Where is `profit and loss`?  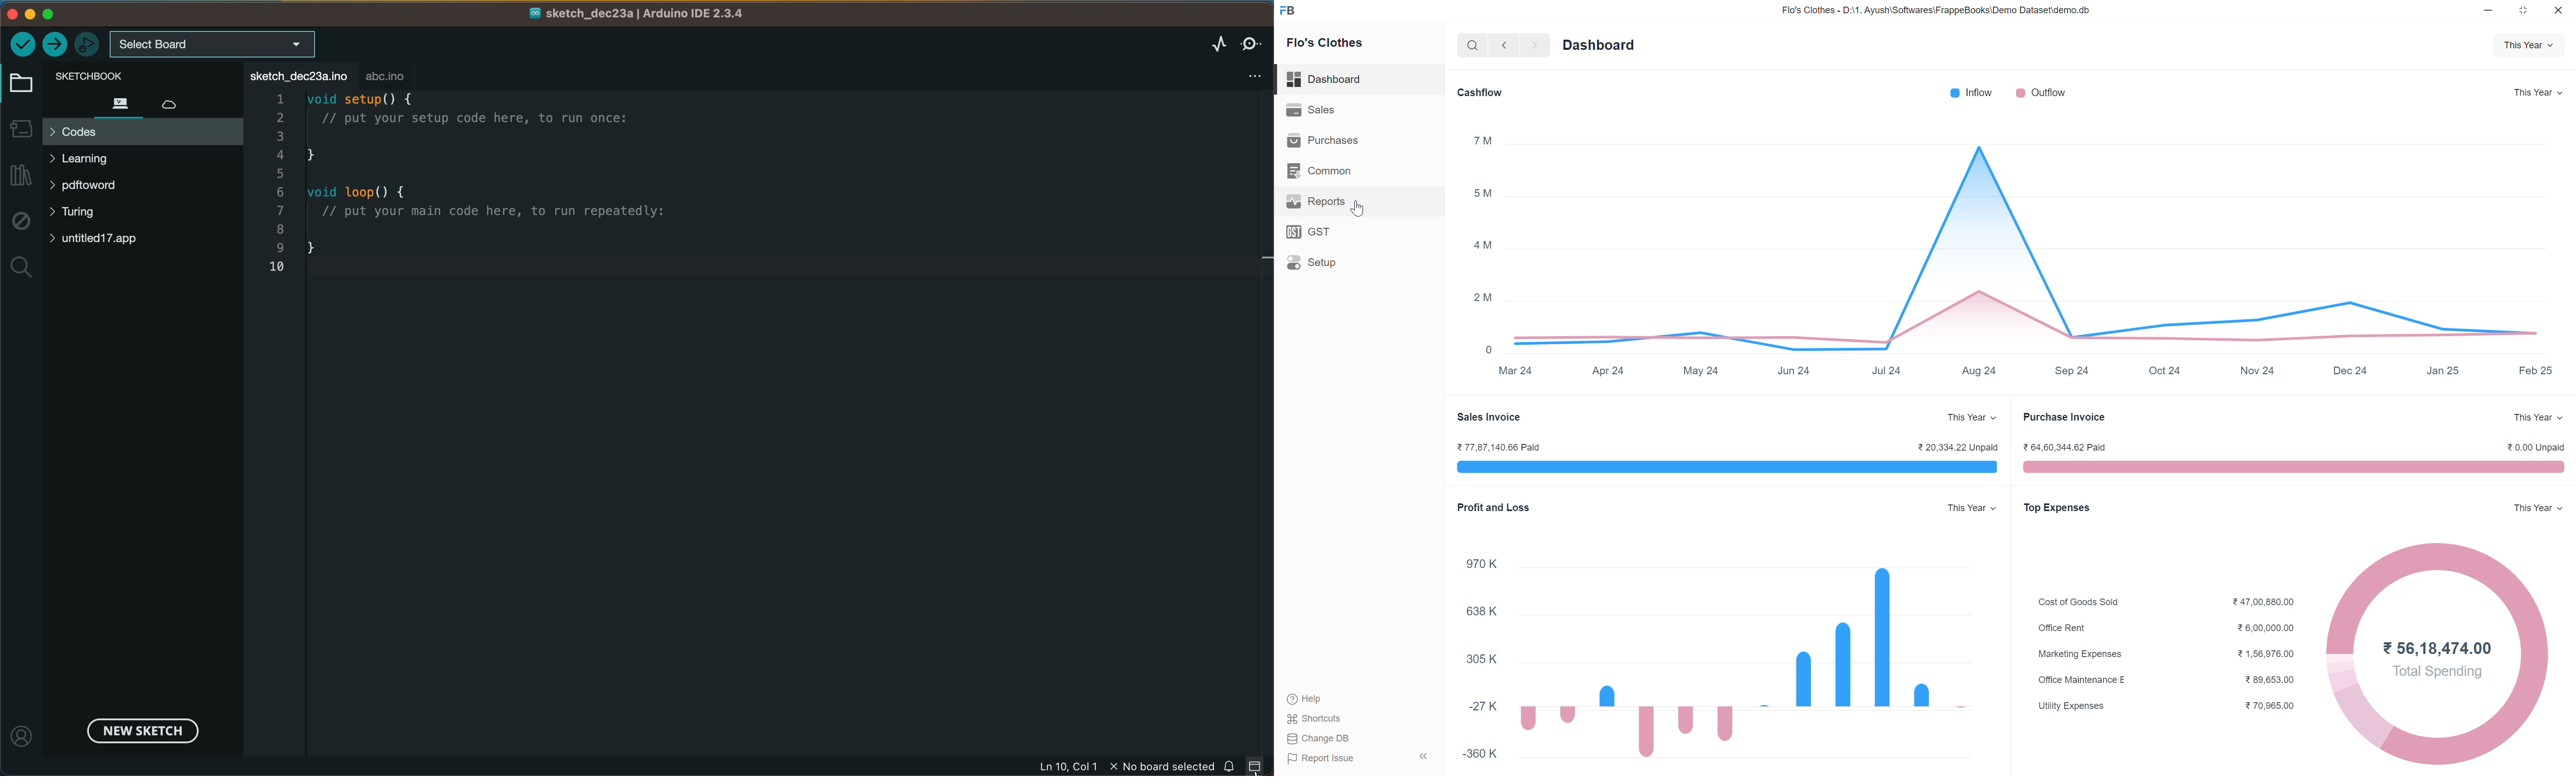 profit and loss is located at coordinates (1495, 508).